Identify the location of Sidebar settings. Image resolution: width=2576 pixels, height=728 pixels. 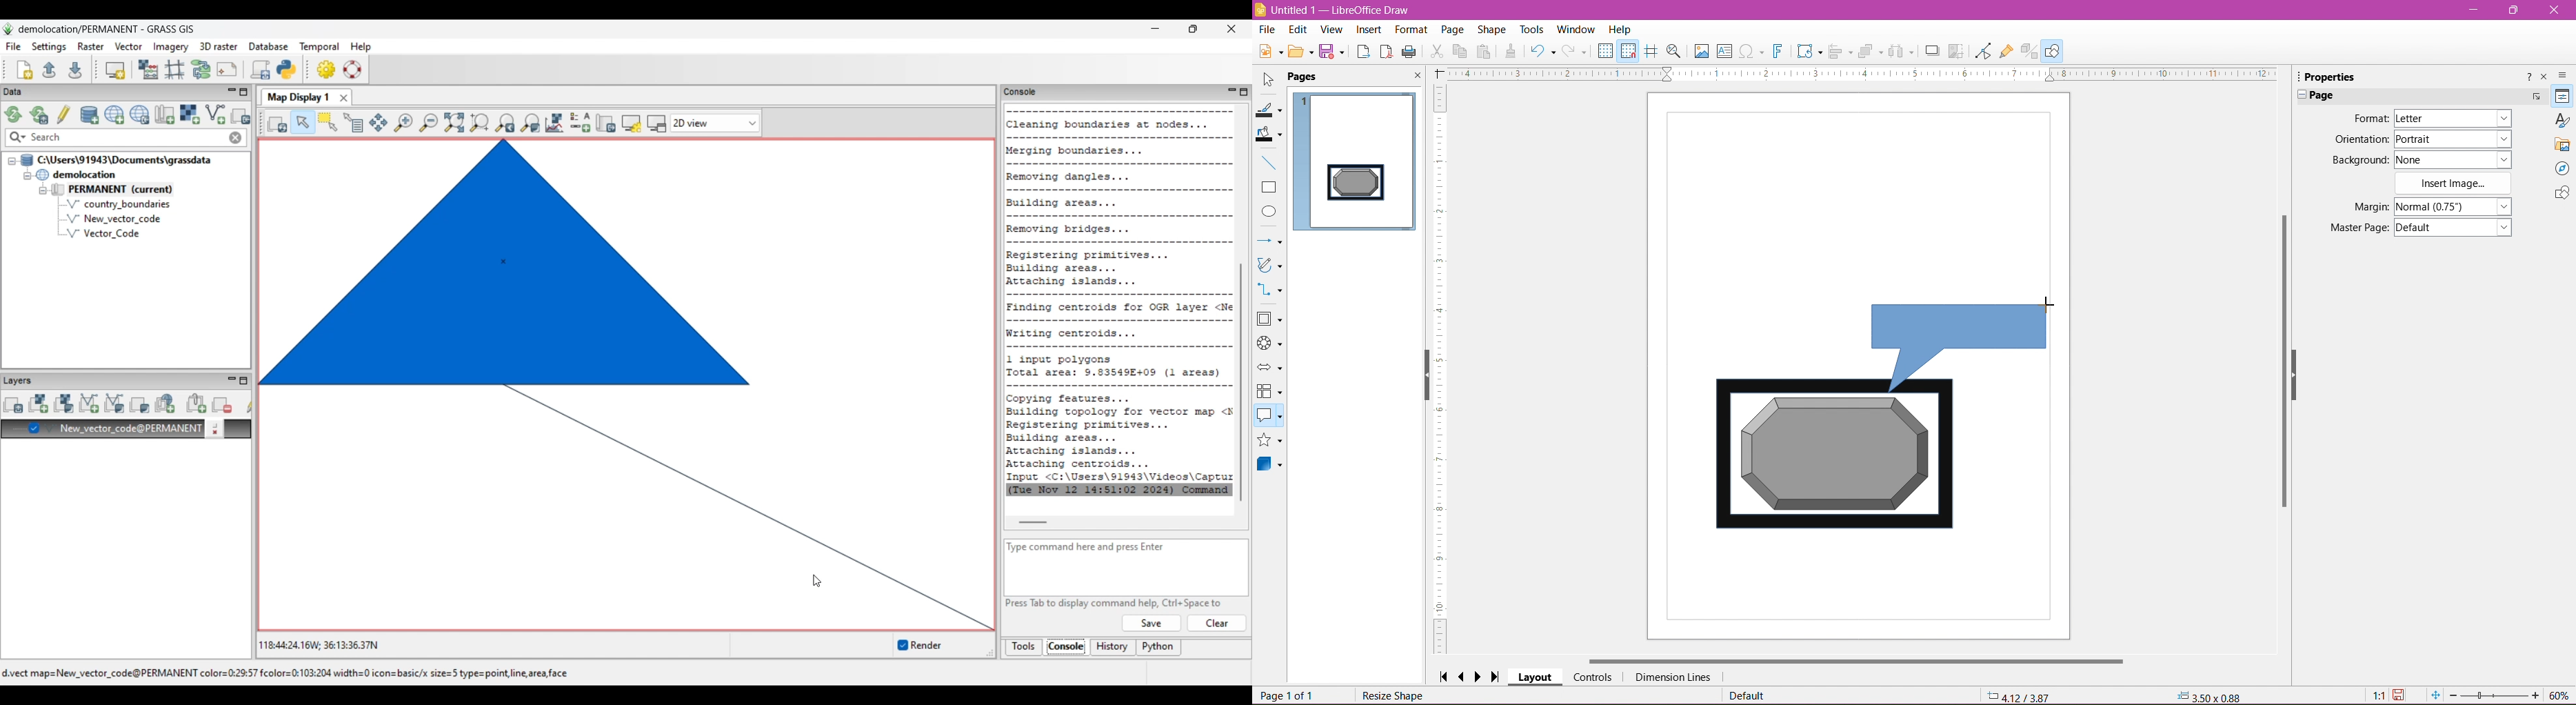
(2565, 75).